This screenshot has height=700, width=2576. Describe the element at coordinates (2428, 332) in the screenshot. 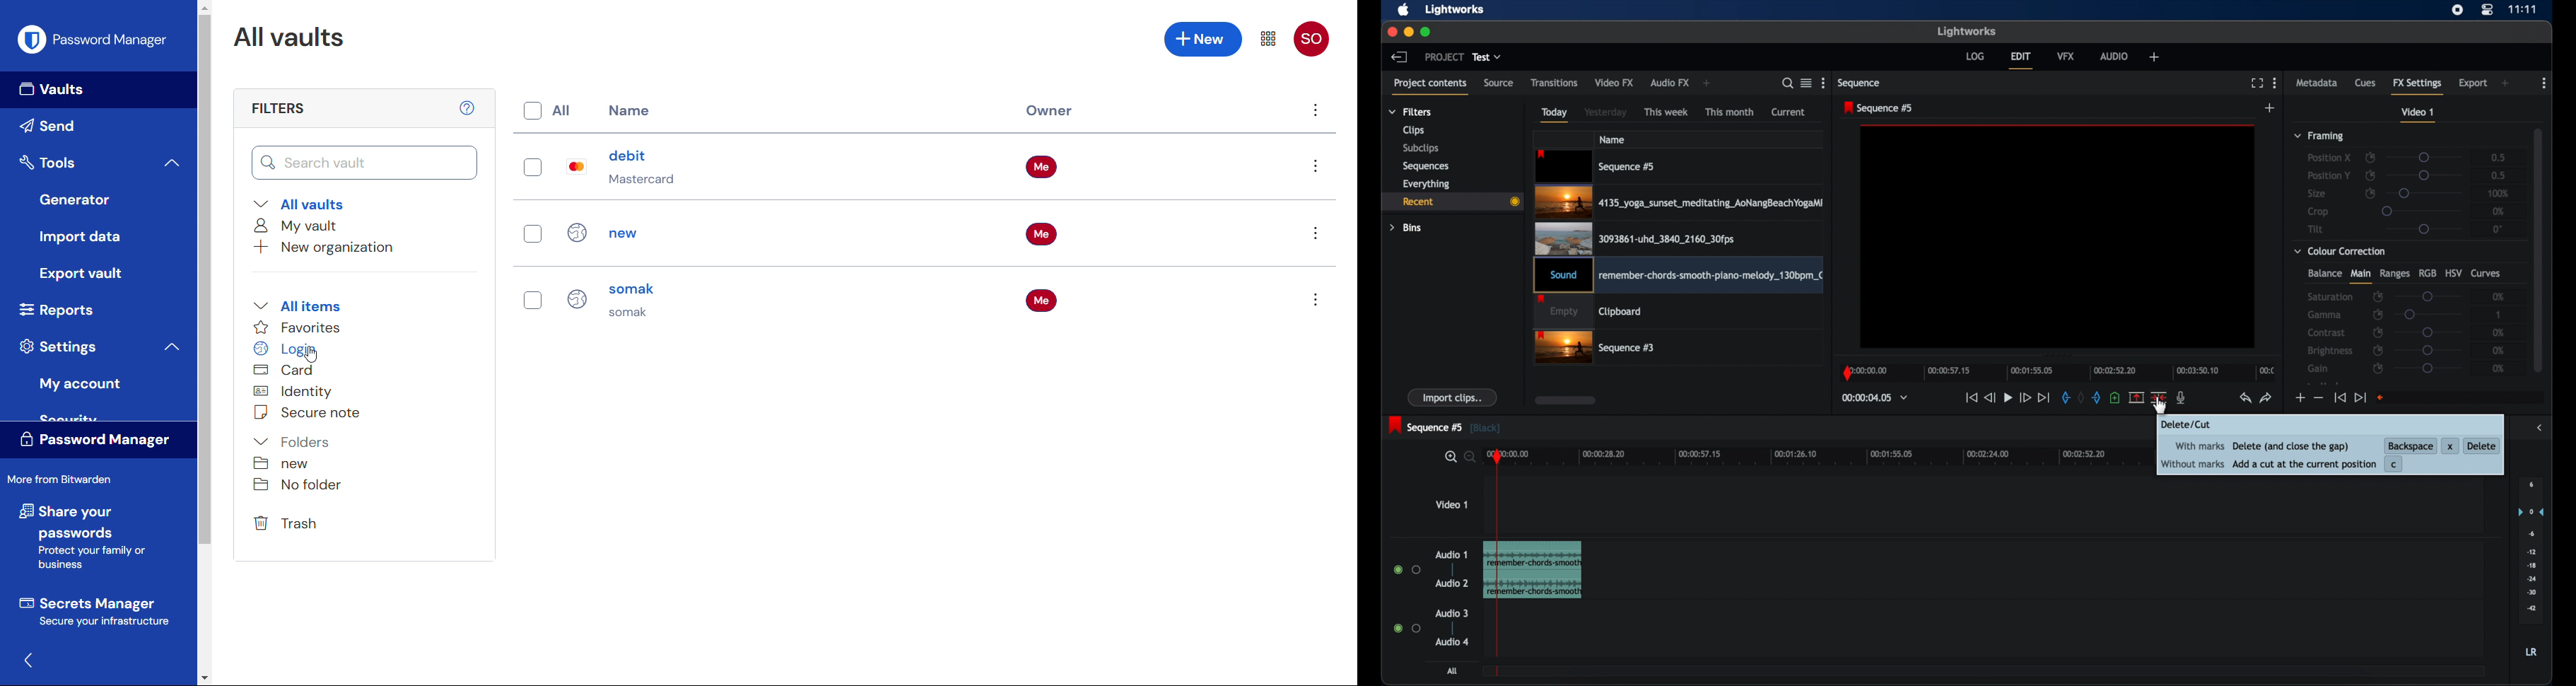

I see `slider` at that location.